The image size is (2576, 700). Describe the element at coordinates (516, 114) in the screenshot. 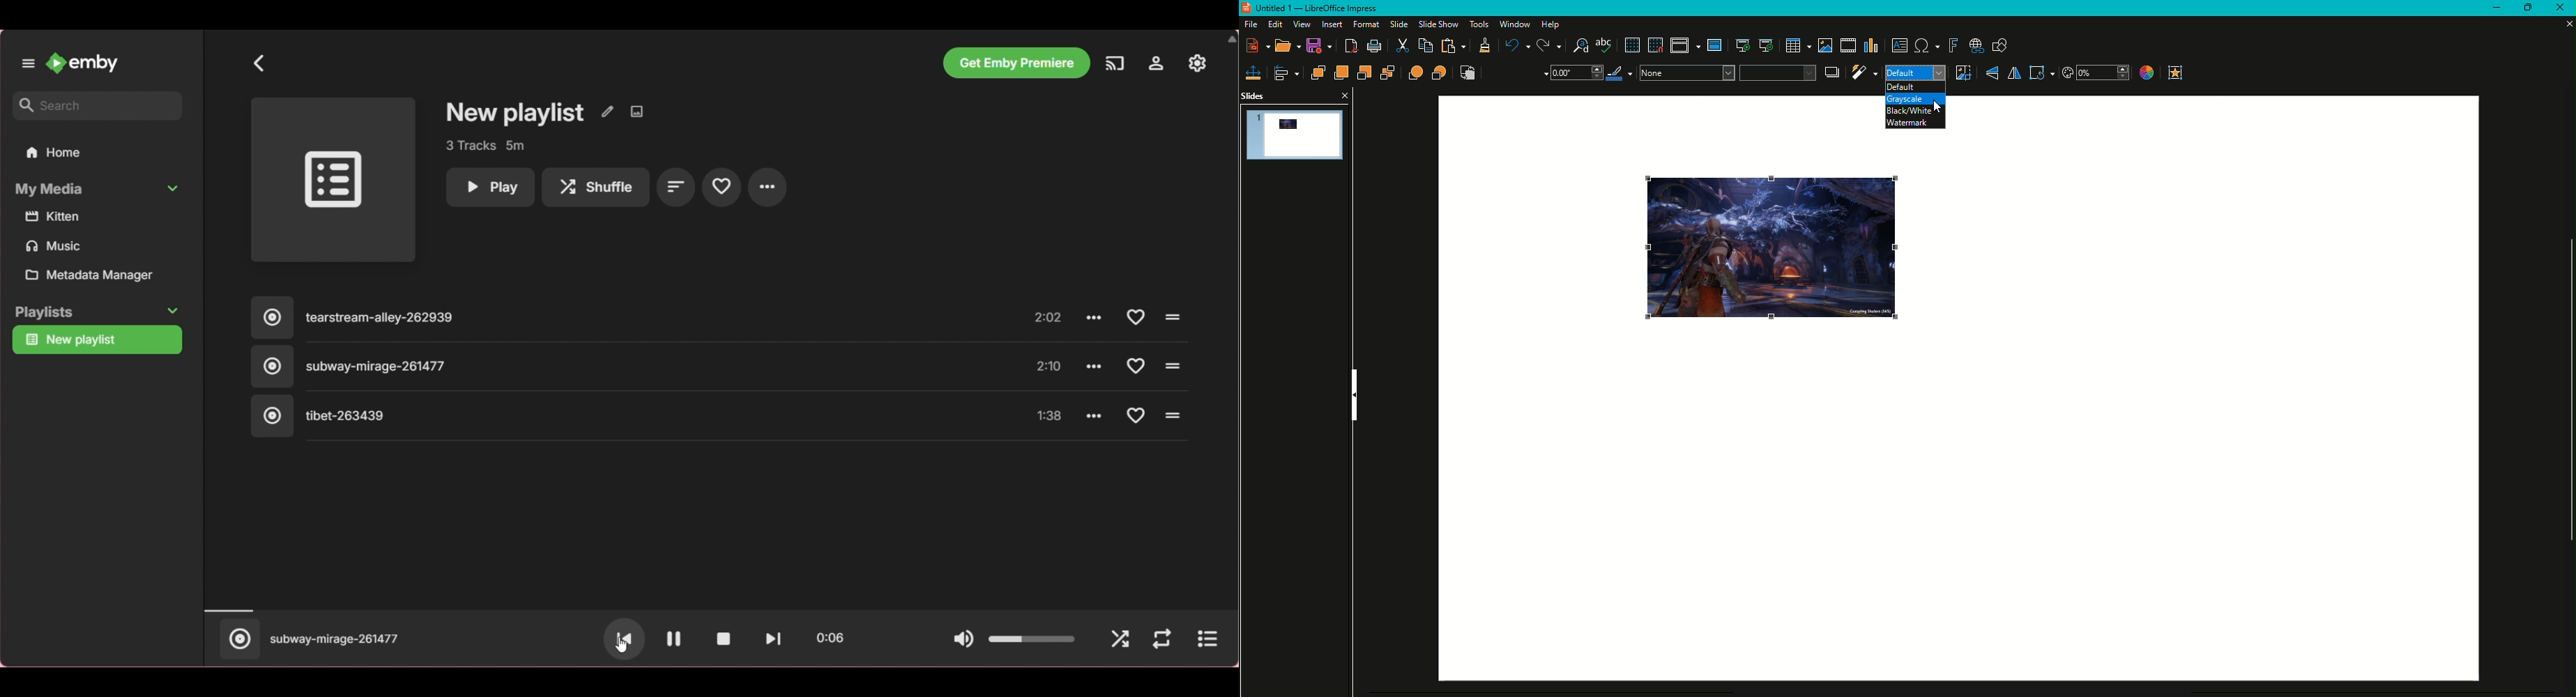

I see `Playlist name` at that location.